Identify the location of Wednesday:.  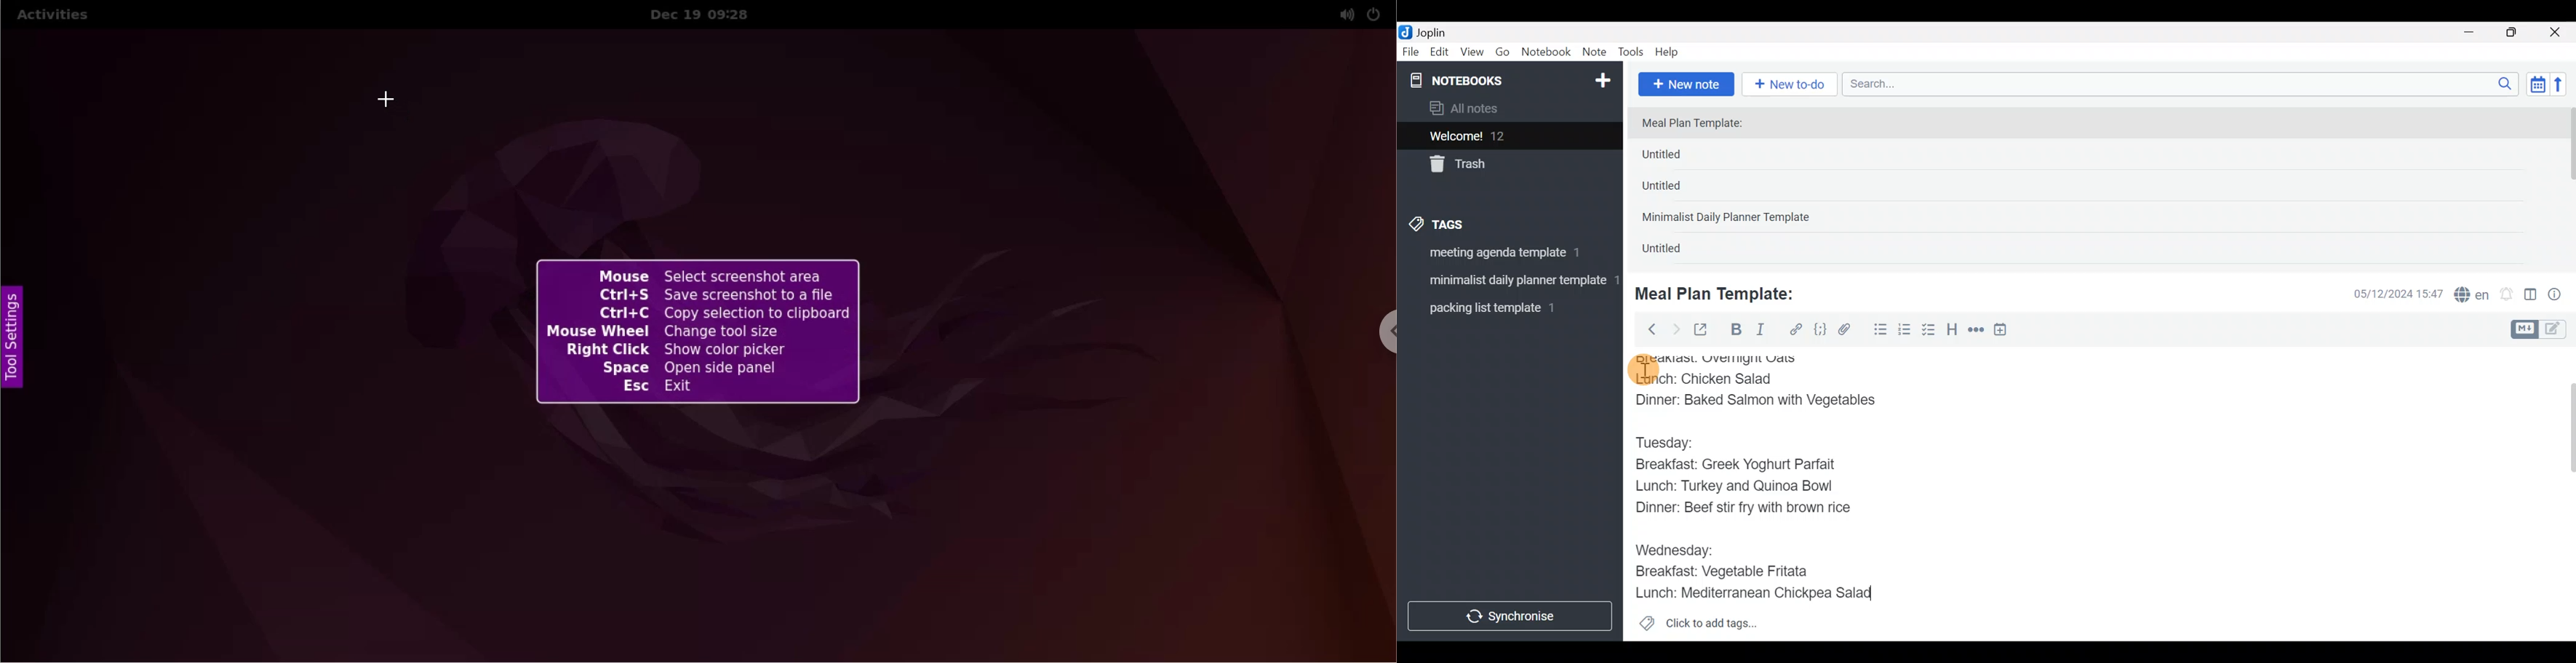
(1677, 546).